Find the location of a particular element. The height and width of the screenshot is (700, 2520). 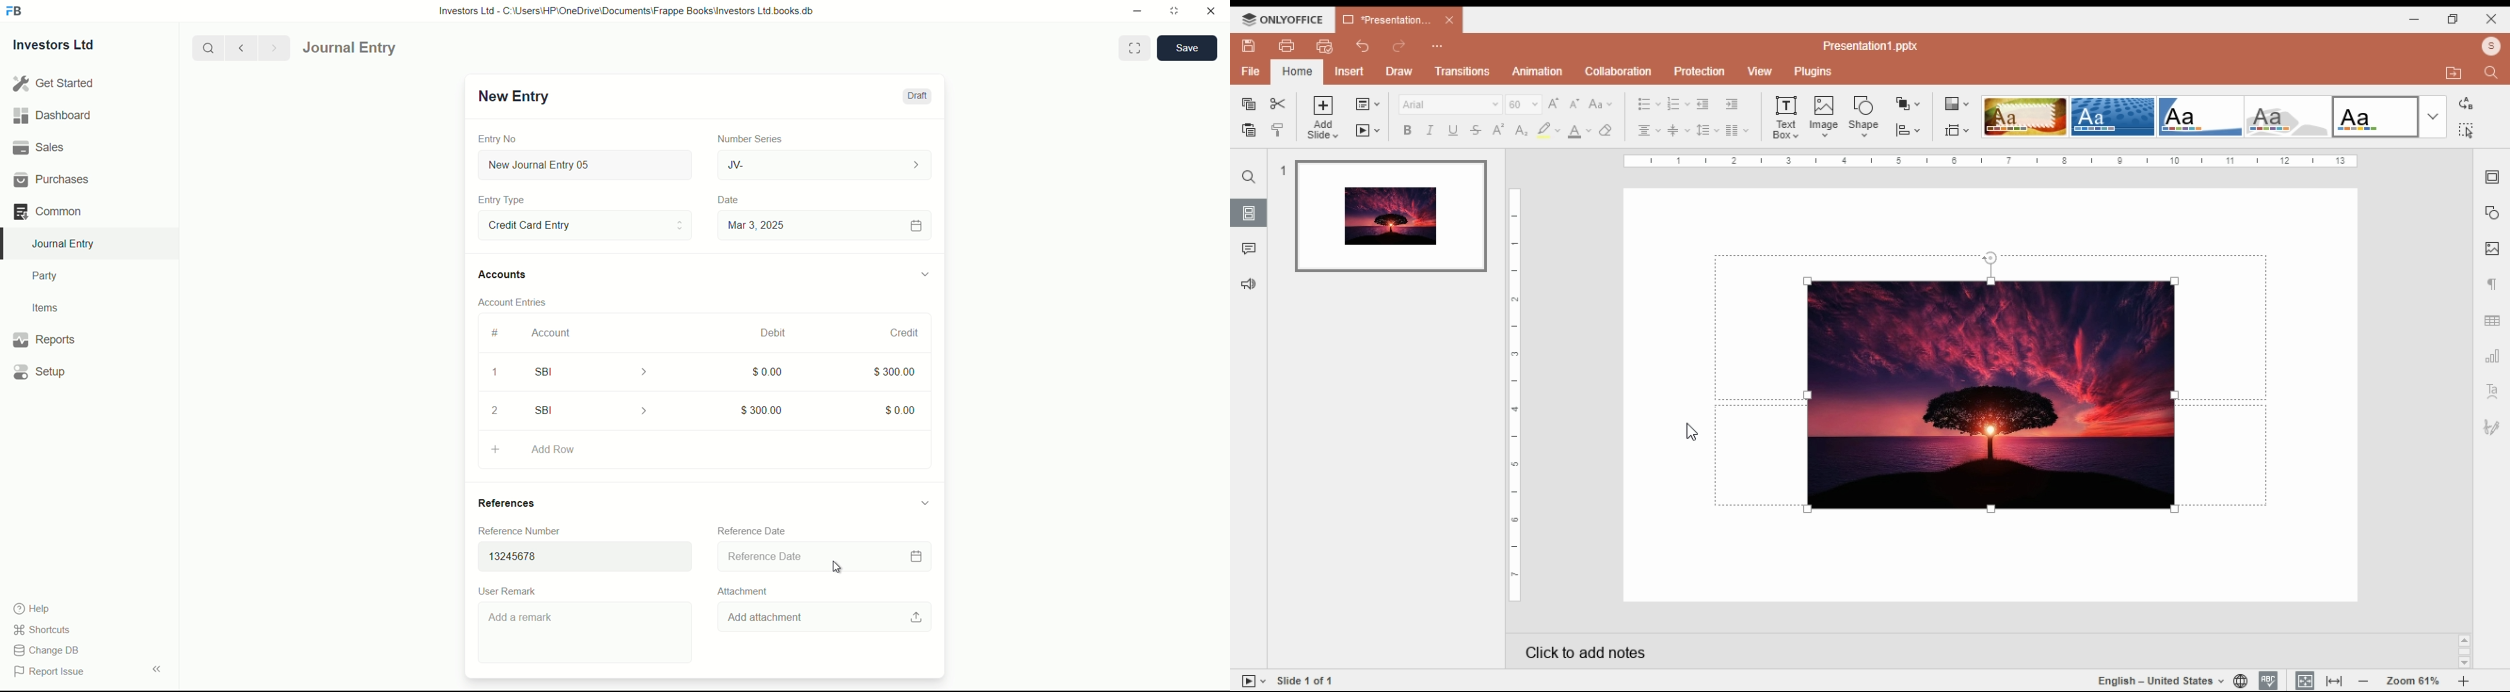

1 is located at coordinates (494, 374).